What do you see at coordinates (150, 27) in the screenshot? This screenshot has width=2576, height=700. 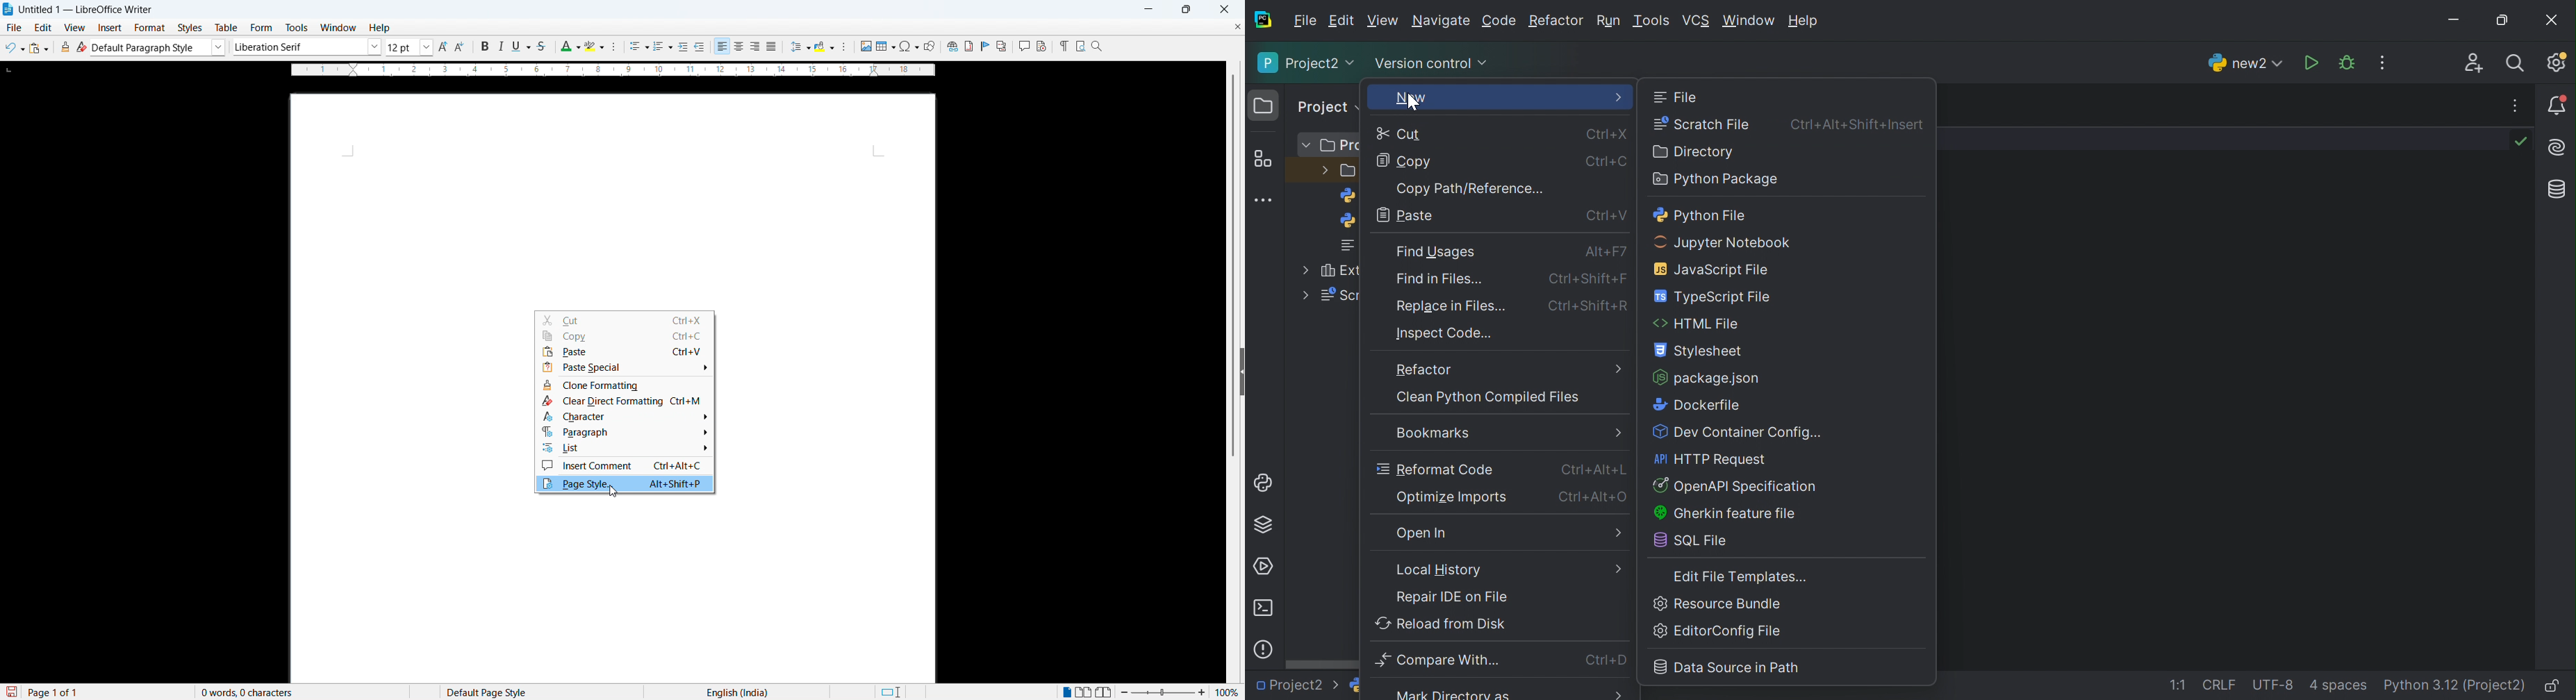 I see `Format ` at bounding box center [150, 27].